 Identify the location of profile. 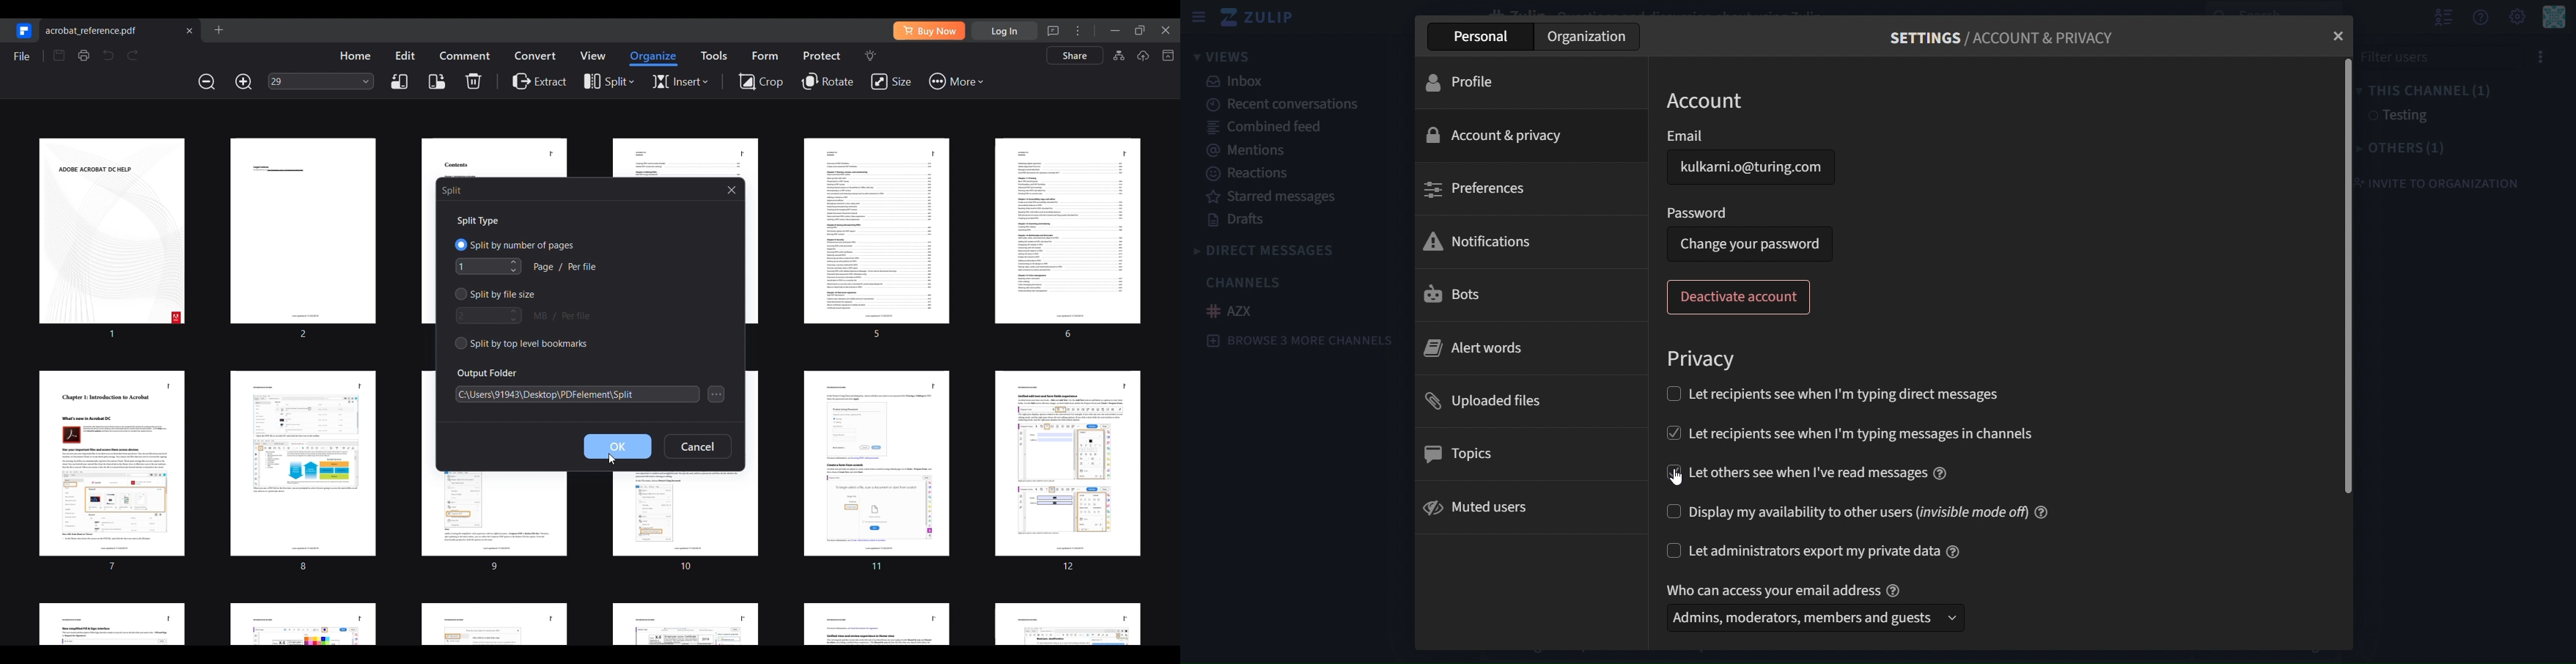
(1471, 81).